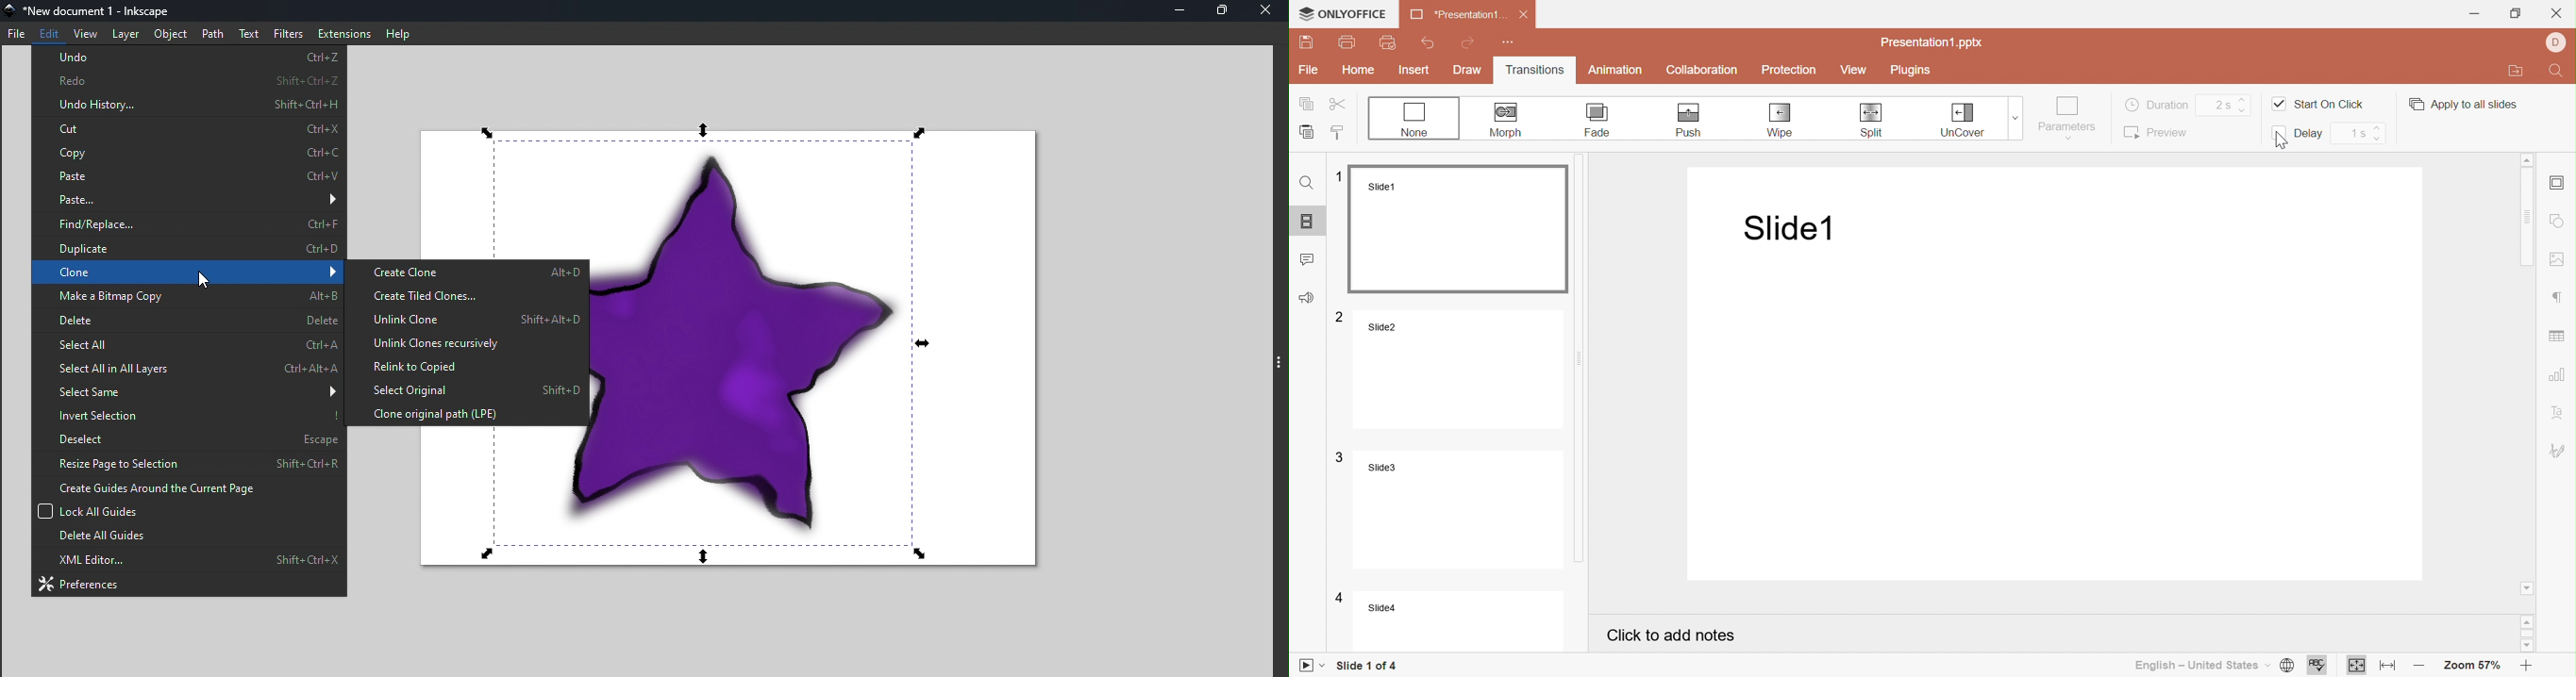 The height and width of the screenshot is (700, 2576). What do you see at coordinates (1876, 121) in the screenshot?
I see `Split` at bounding box center [1876, 121].